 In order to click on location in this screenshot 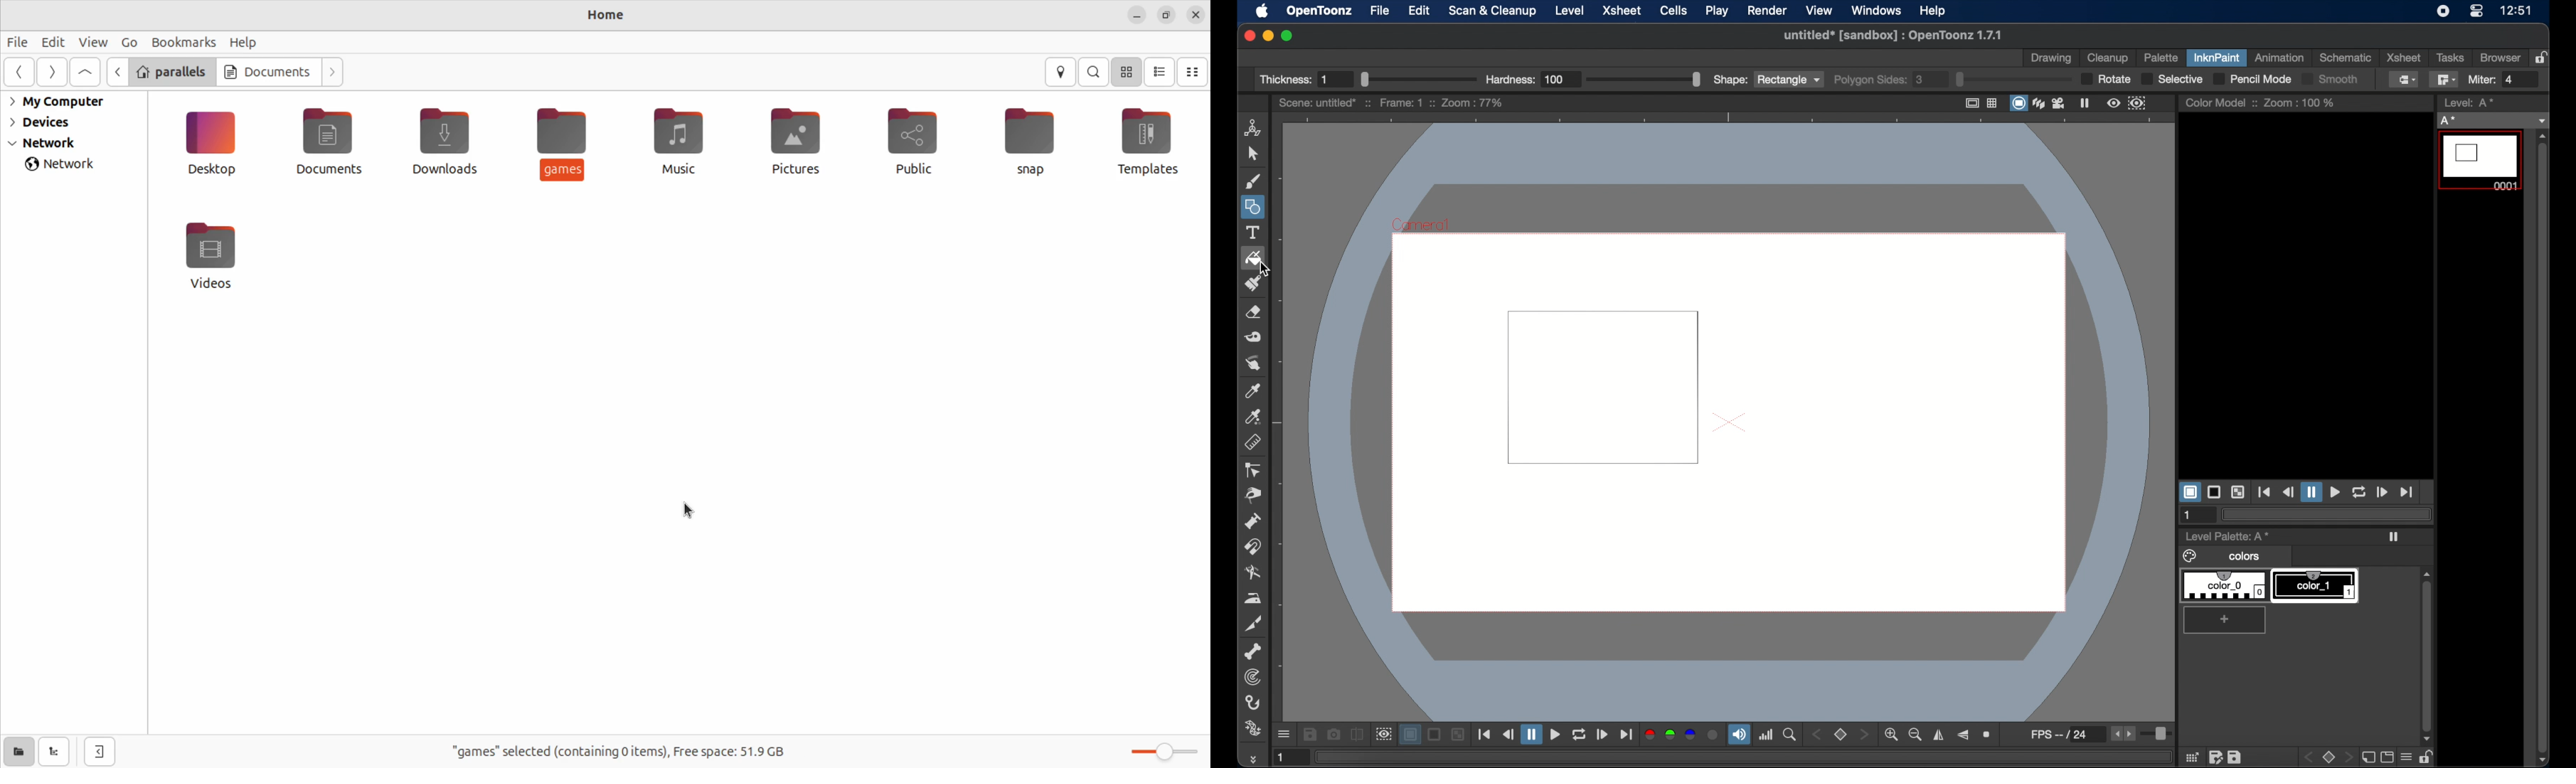, I will do `click(1061, 72)`.